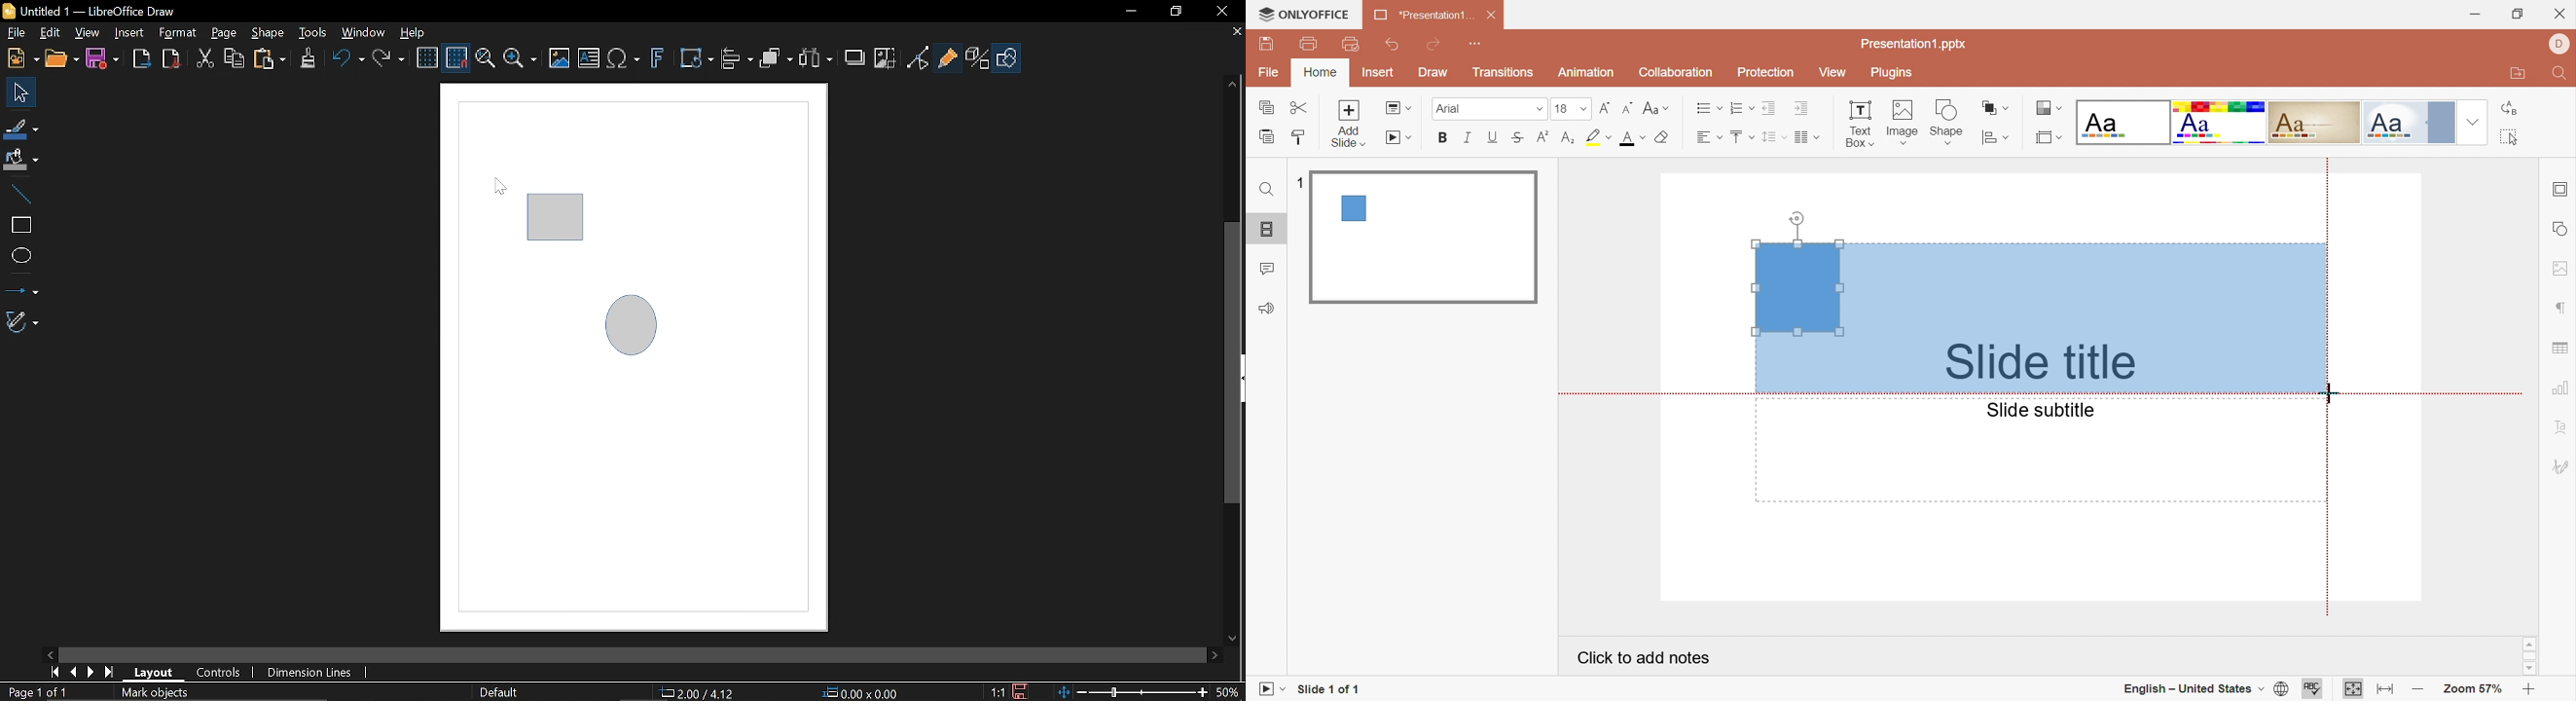 The image size is (2576, 728). What do you see at coordinates (61, 59) in the screenshot?
I see `Open` at bounding box center [61, 59].